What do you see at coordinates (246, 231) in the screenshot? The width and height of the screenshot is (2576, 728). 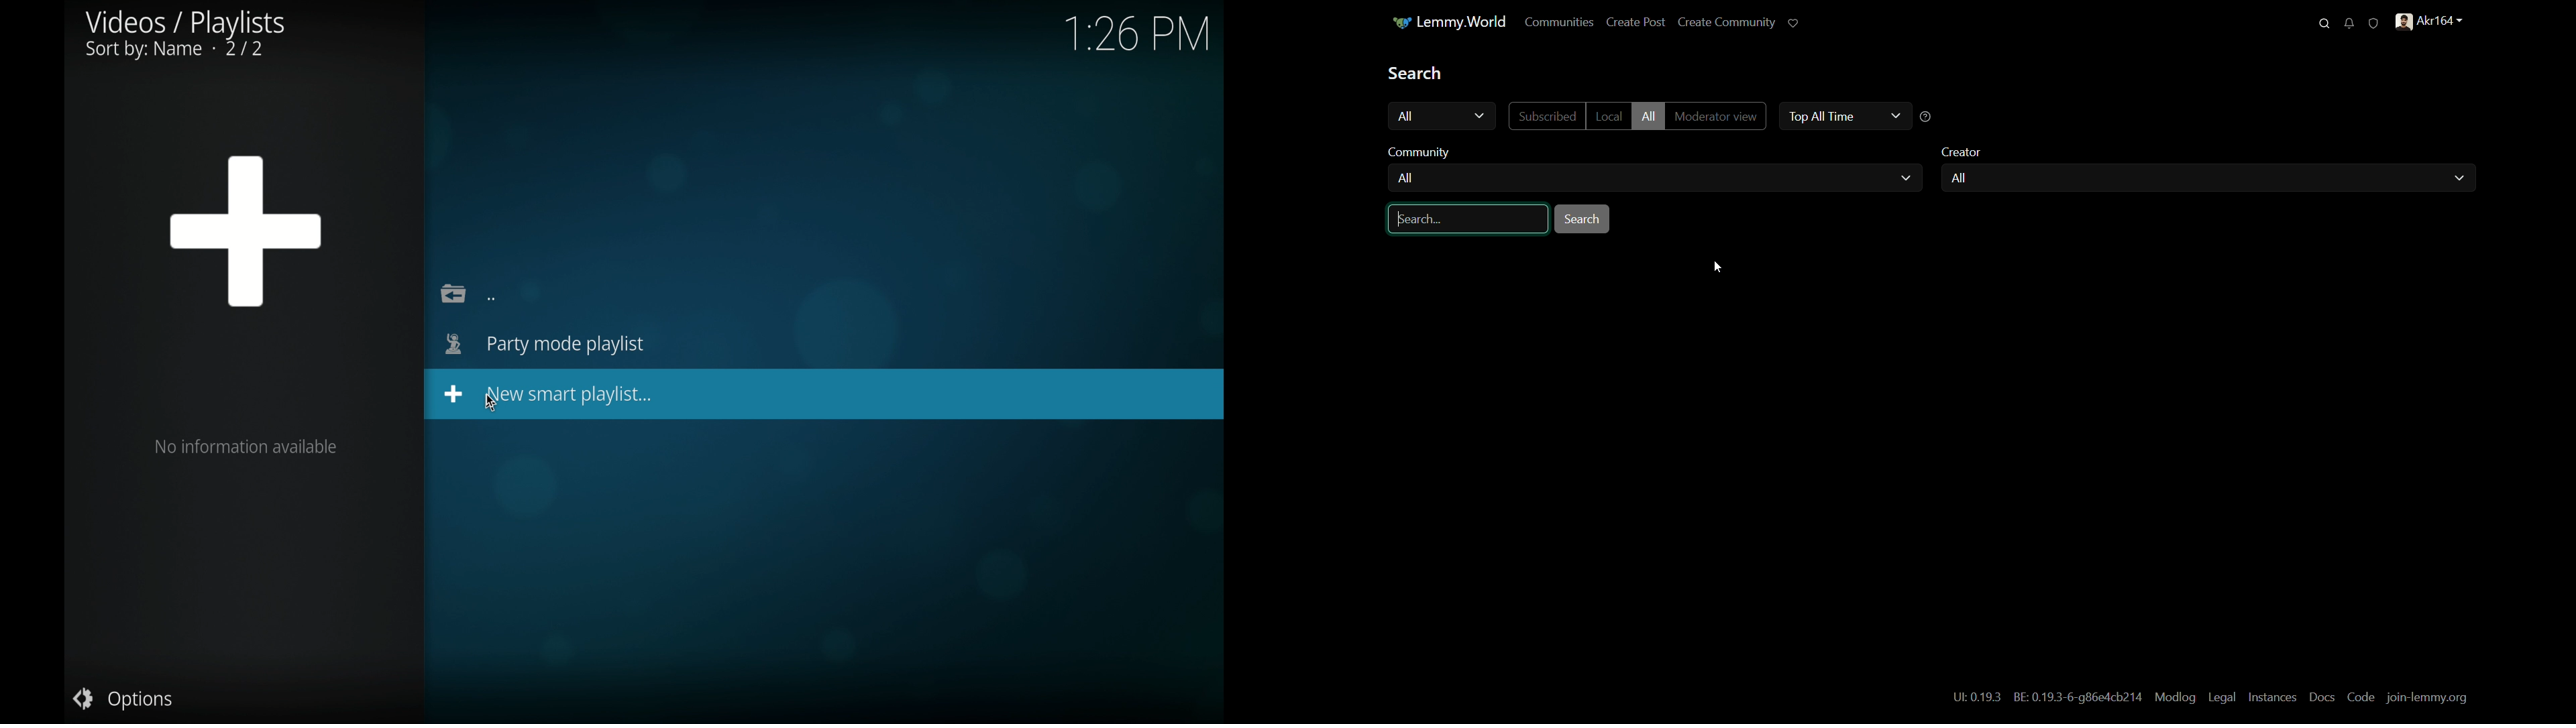 I see `plus sign icon` at bounding box center [246, 231].